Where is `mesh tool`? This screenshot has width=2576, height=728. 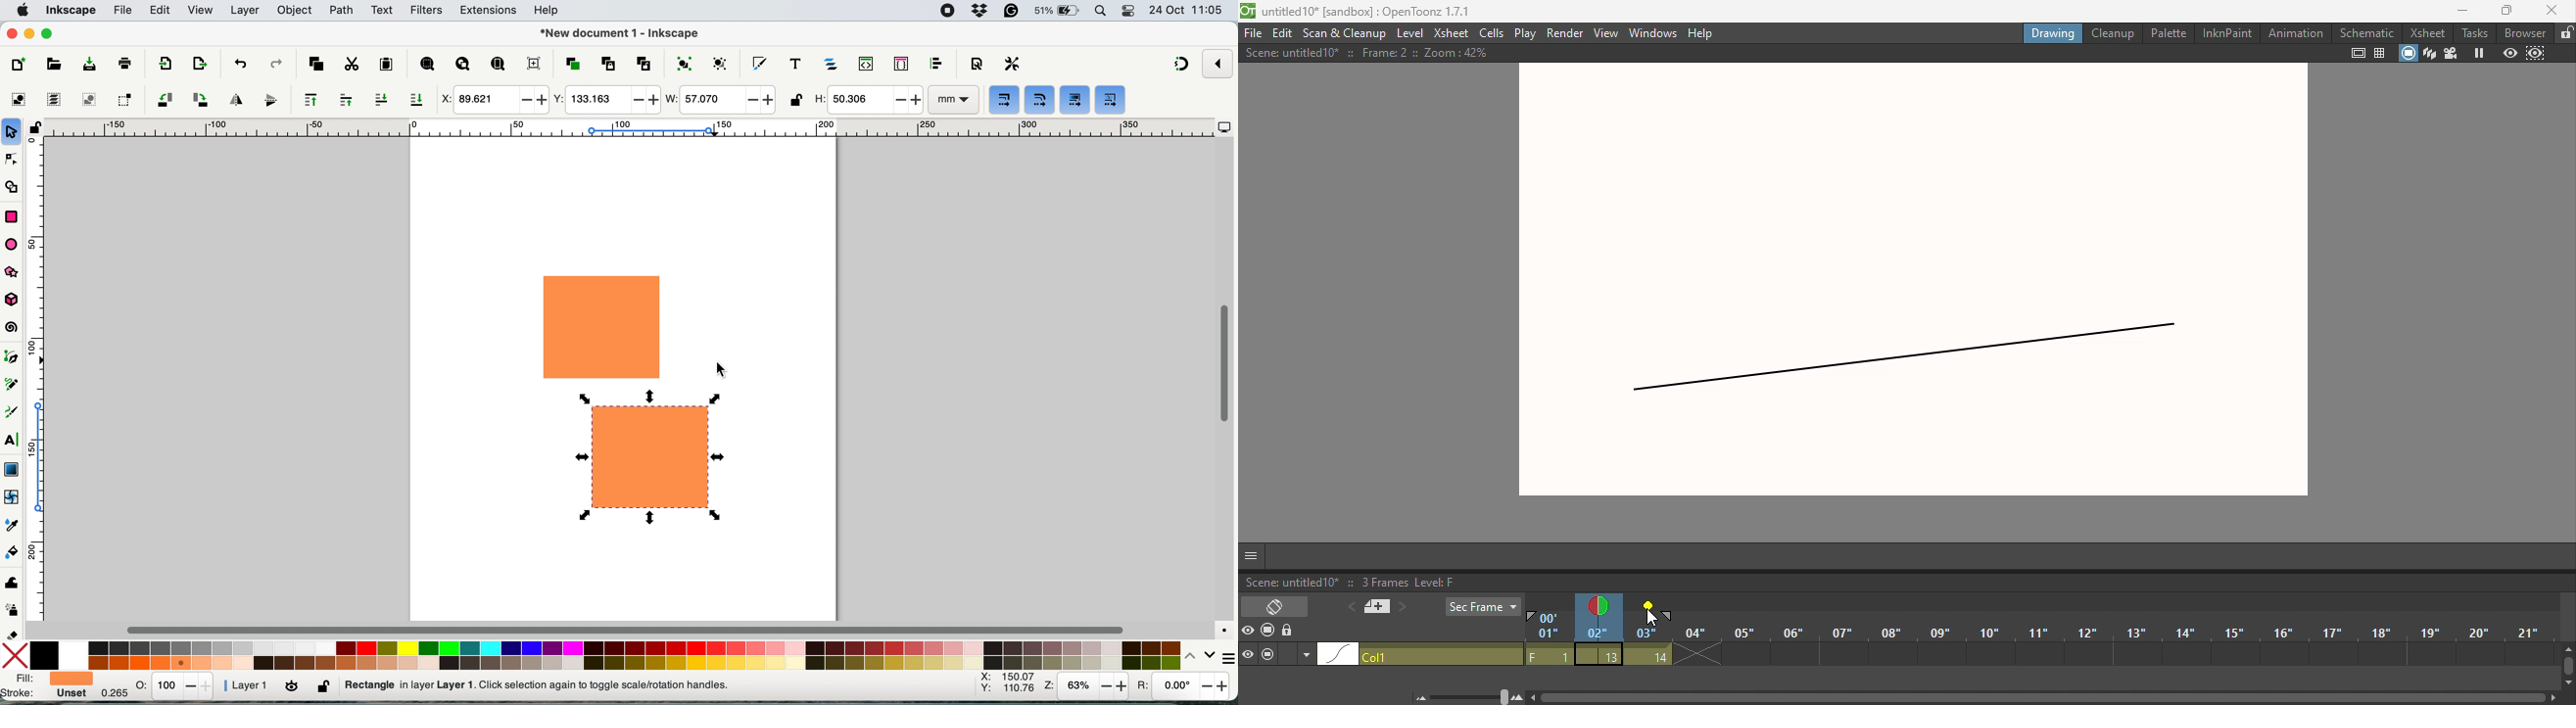 mesh tool is located at coordinates (12, 498).